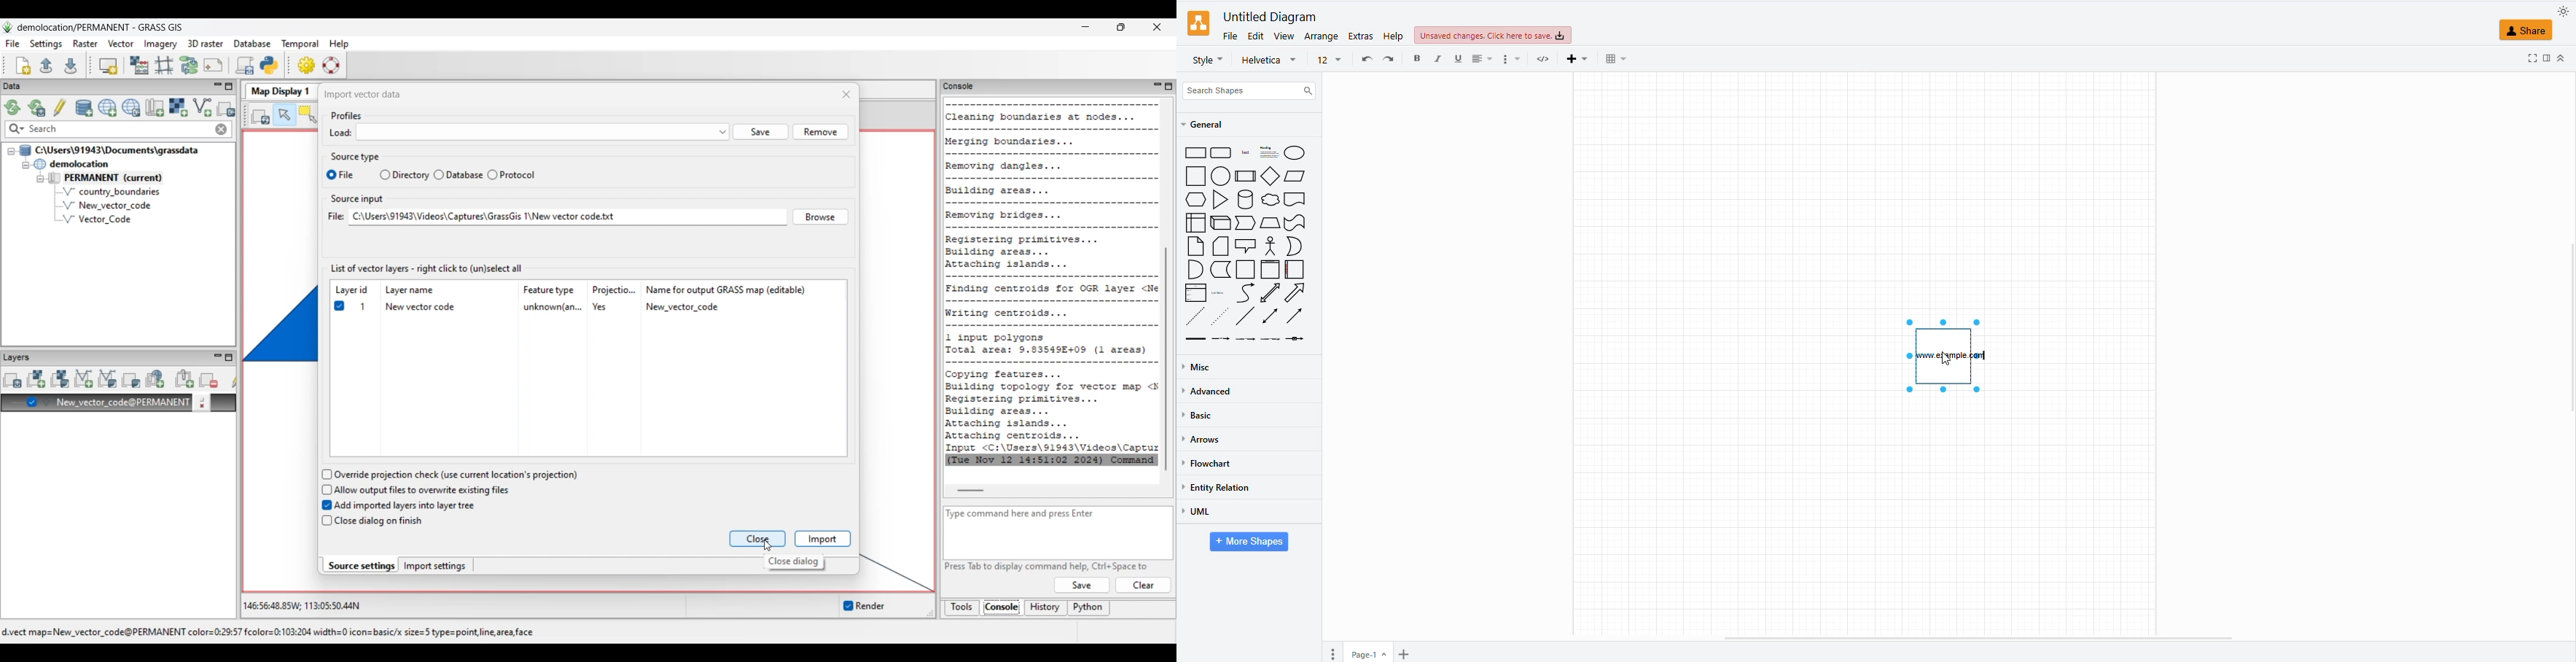  What do you see at coordinates (1222, 340) in the screenshot?
I see `connector with label` at bounding box center [1222, 340].